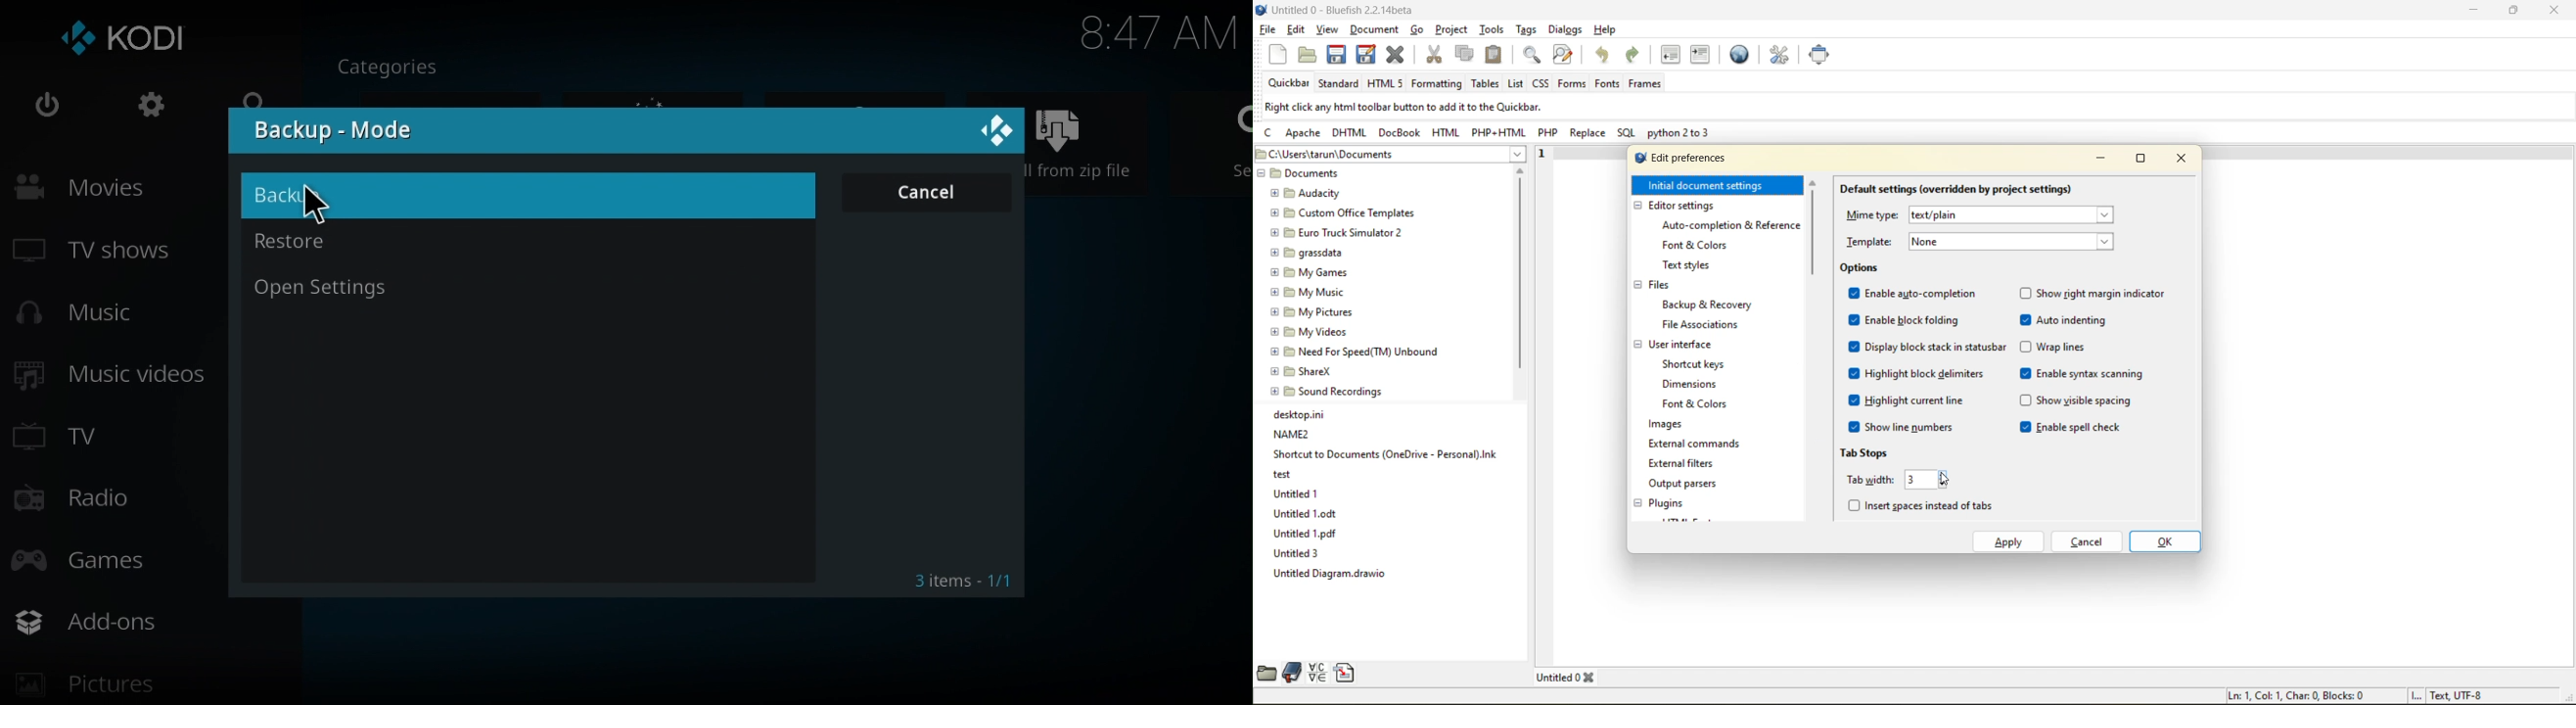 The image size is (2576, 728). I want to click on metadata, so click(2354, 696).